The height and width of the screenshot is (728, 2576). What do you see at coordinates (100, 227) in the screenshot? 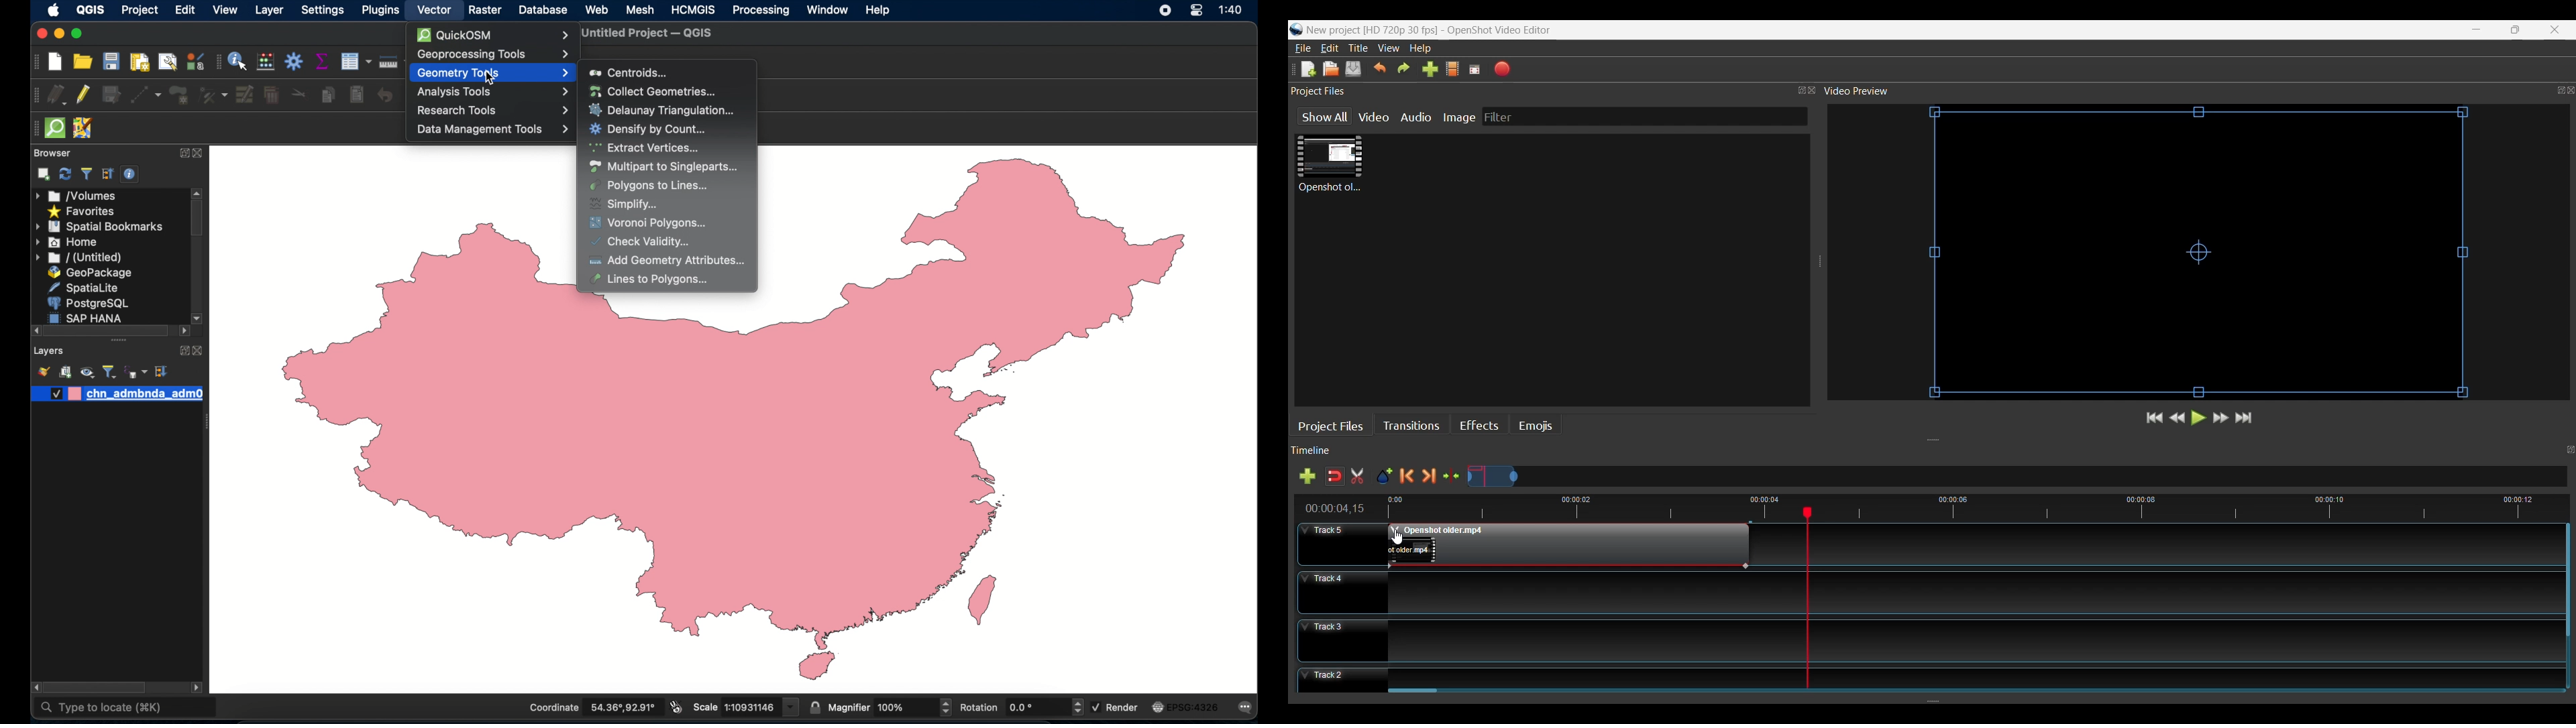
I see `spatial bookmarks` at bounding box center [100, 227].